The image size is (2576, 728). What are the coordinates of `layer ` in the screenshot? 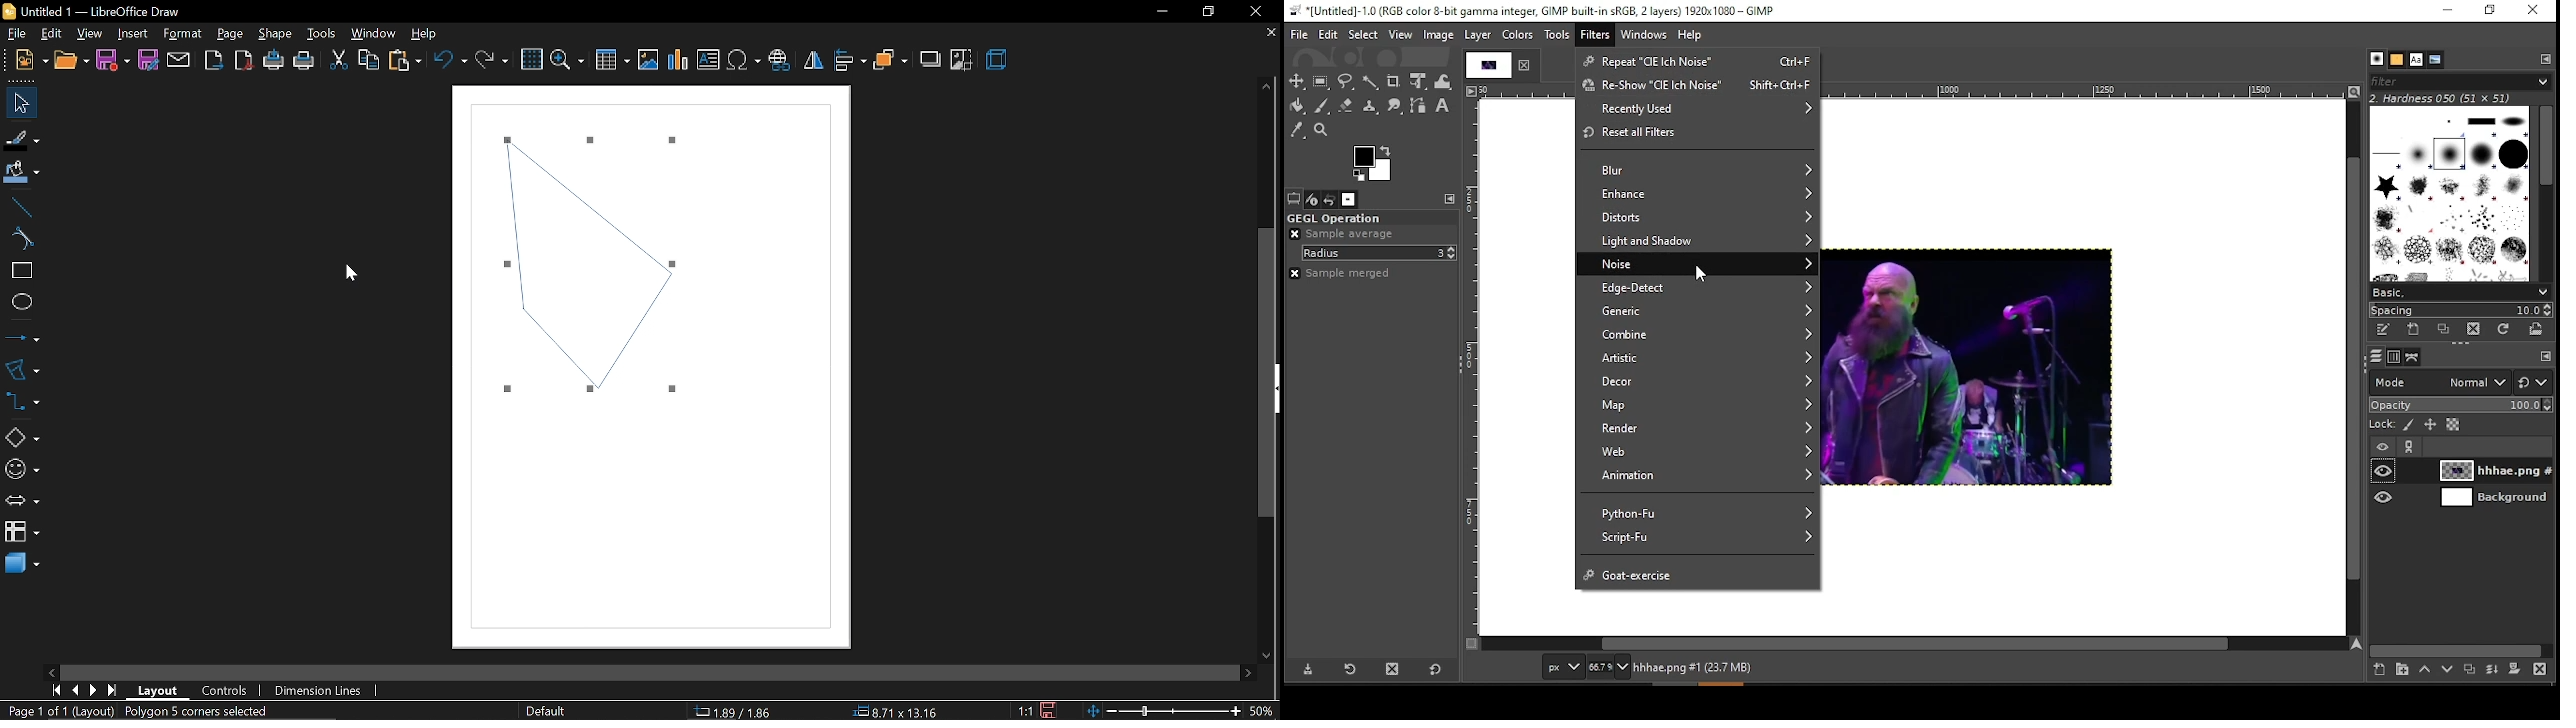 It's located at (2483, 471).